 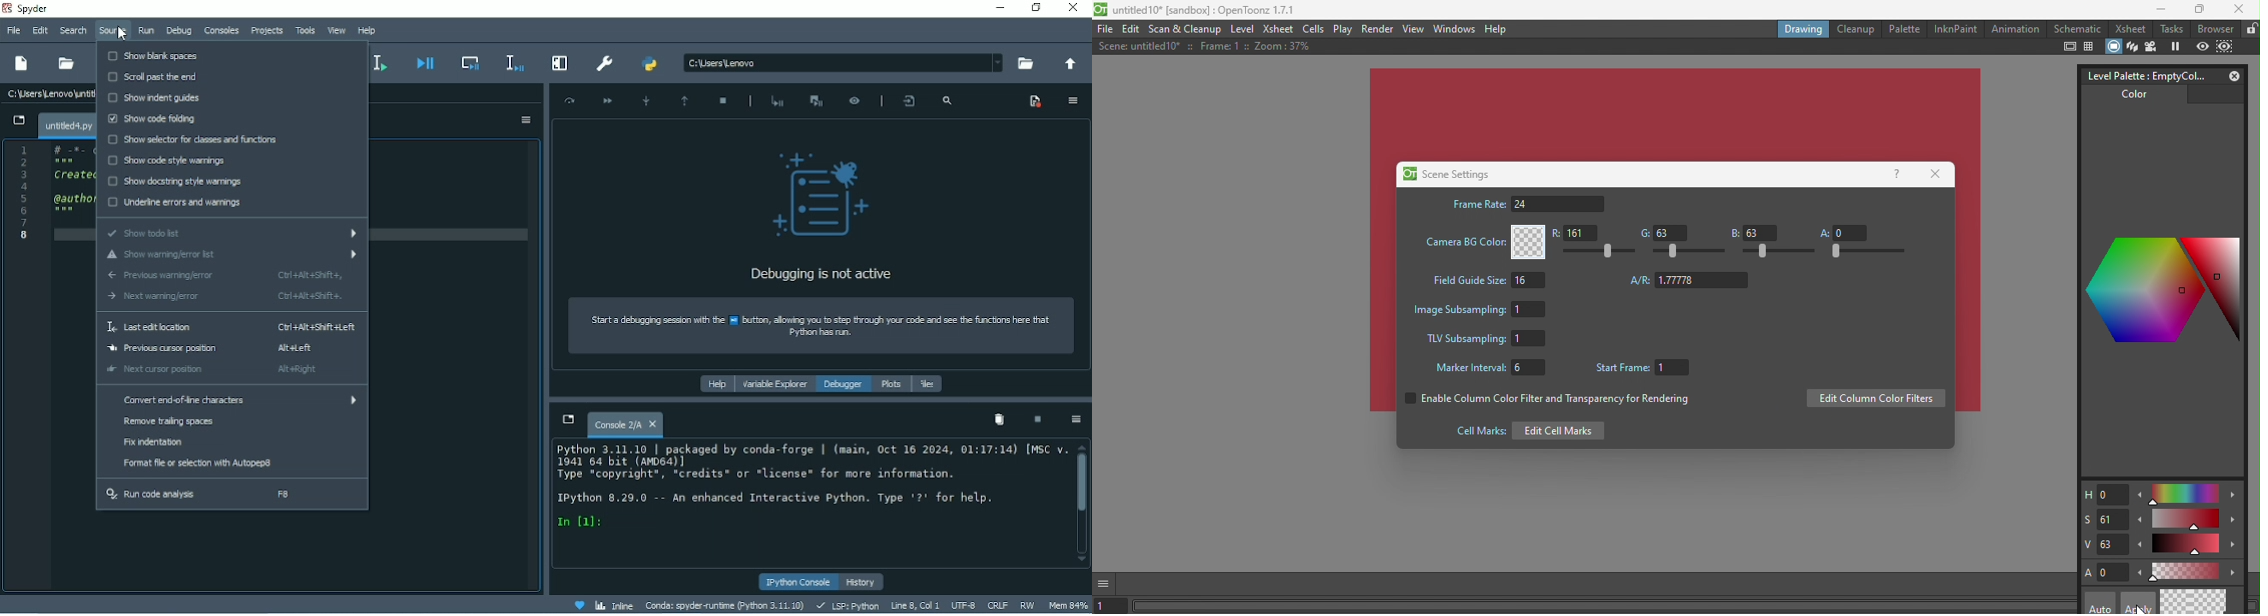 What do you see at coordinates (232, 274) in the screenshot?
I see `Previous warning/error` at bounding box center [232, 274].